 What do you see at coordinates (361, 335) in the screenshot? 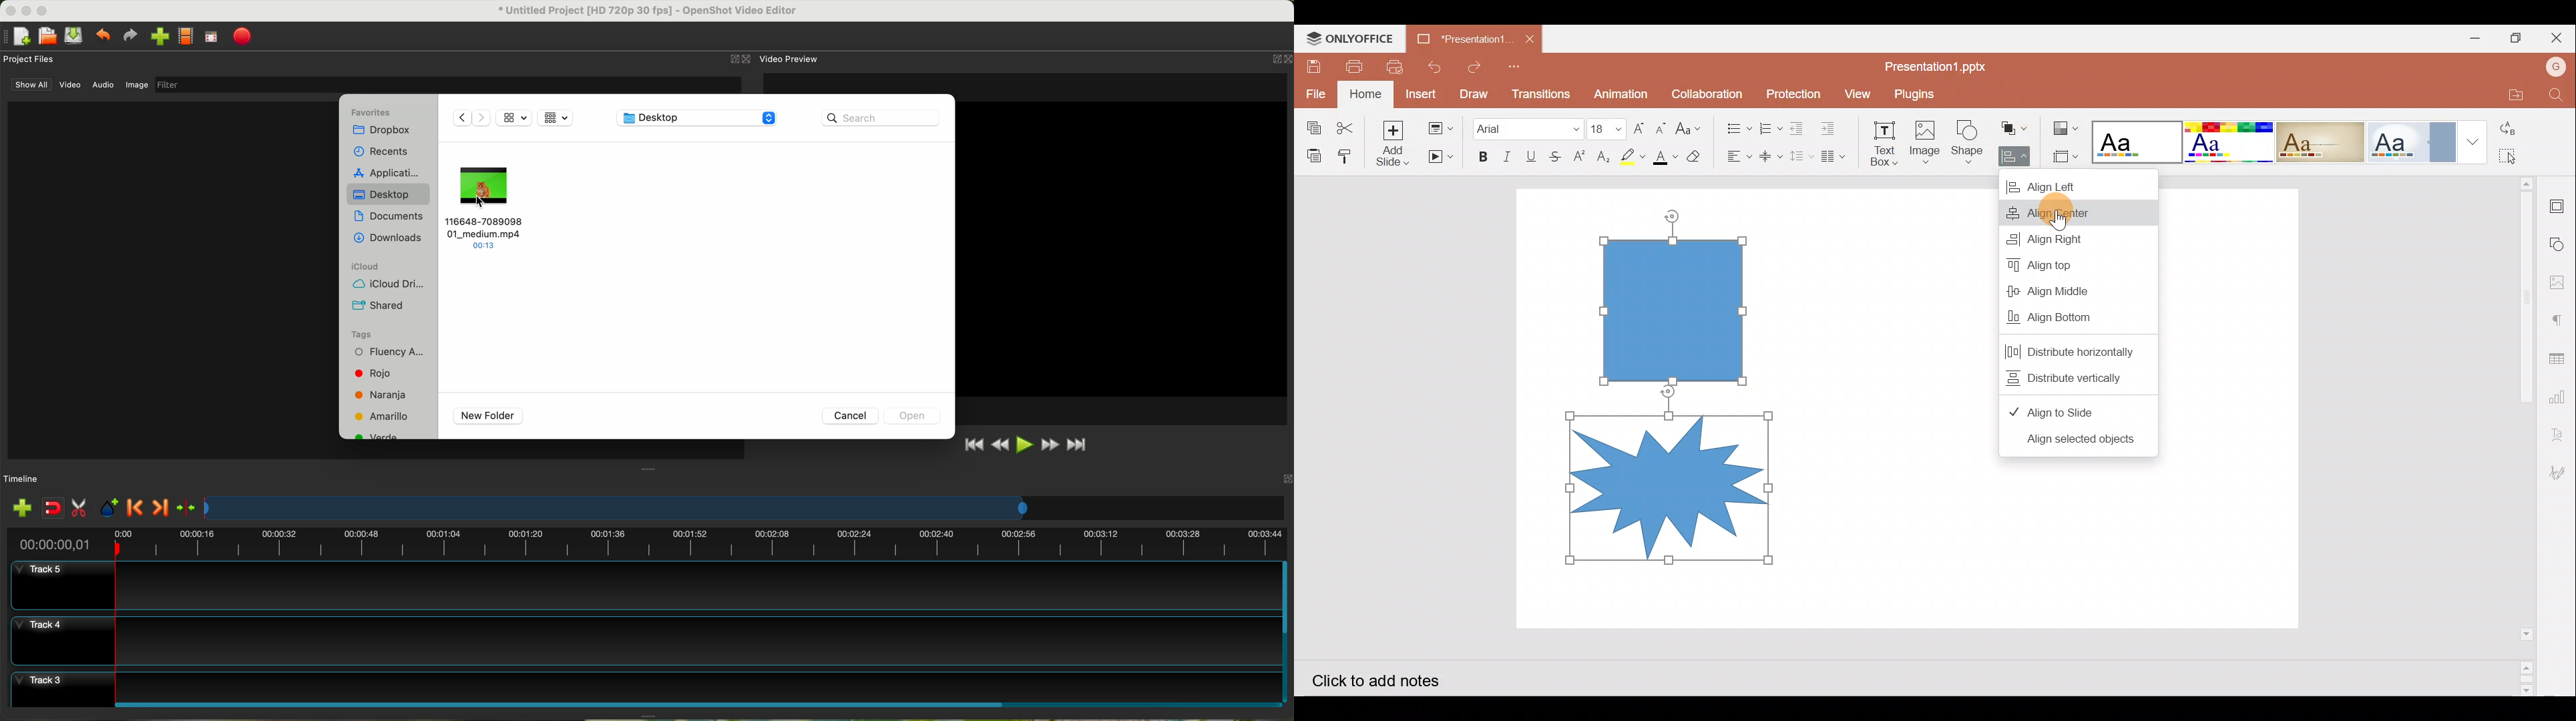
I see `tags` at bounding box center [361, 335].